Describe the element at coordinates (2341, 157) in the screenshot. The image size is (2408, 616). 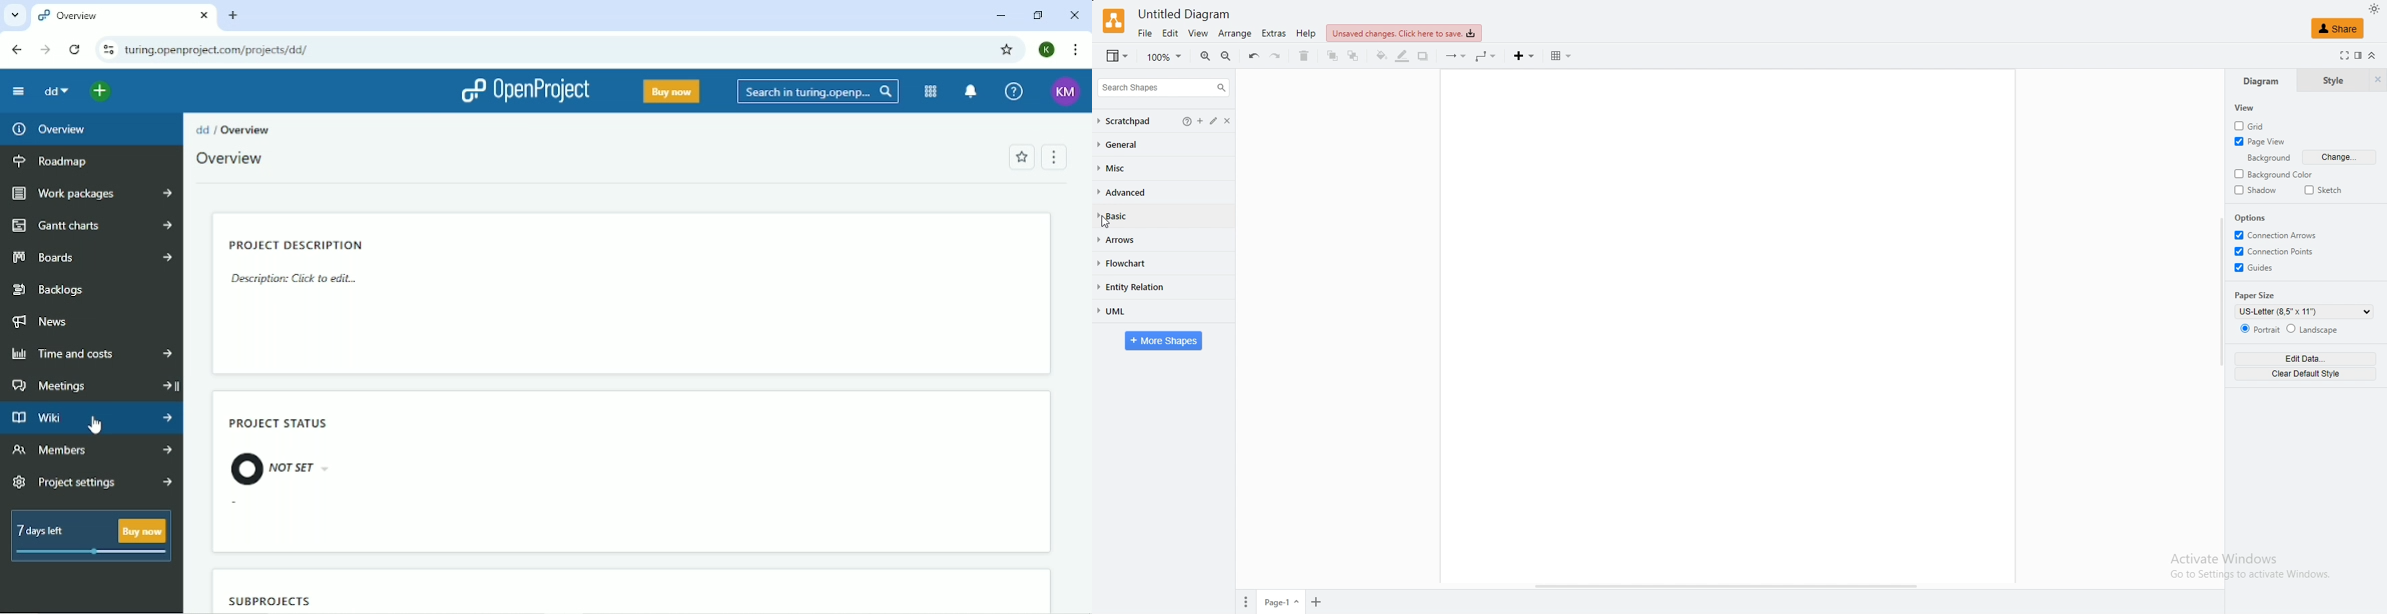
I see `change` at that location.